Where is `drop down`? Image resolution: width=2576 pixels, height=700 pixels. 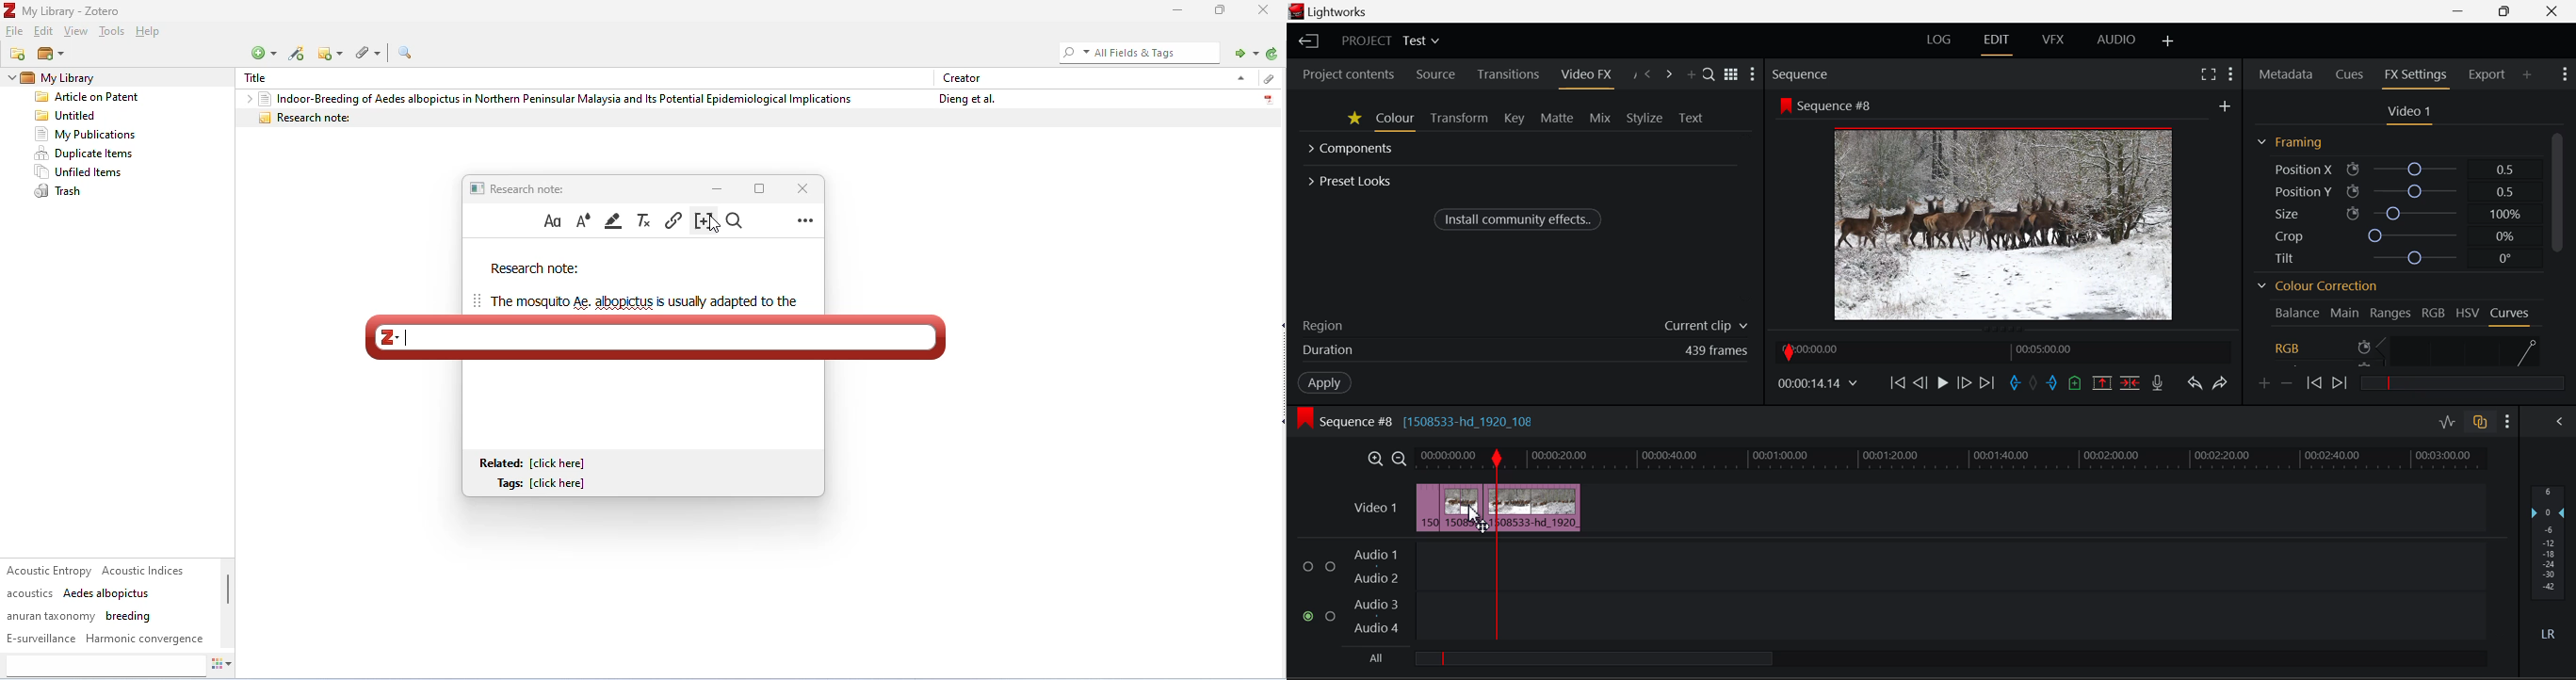 drop down is located at coordinates (9, 78).